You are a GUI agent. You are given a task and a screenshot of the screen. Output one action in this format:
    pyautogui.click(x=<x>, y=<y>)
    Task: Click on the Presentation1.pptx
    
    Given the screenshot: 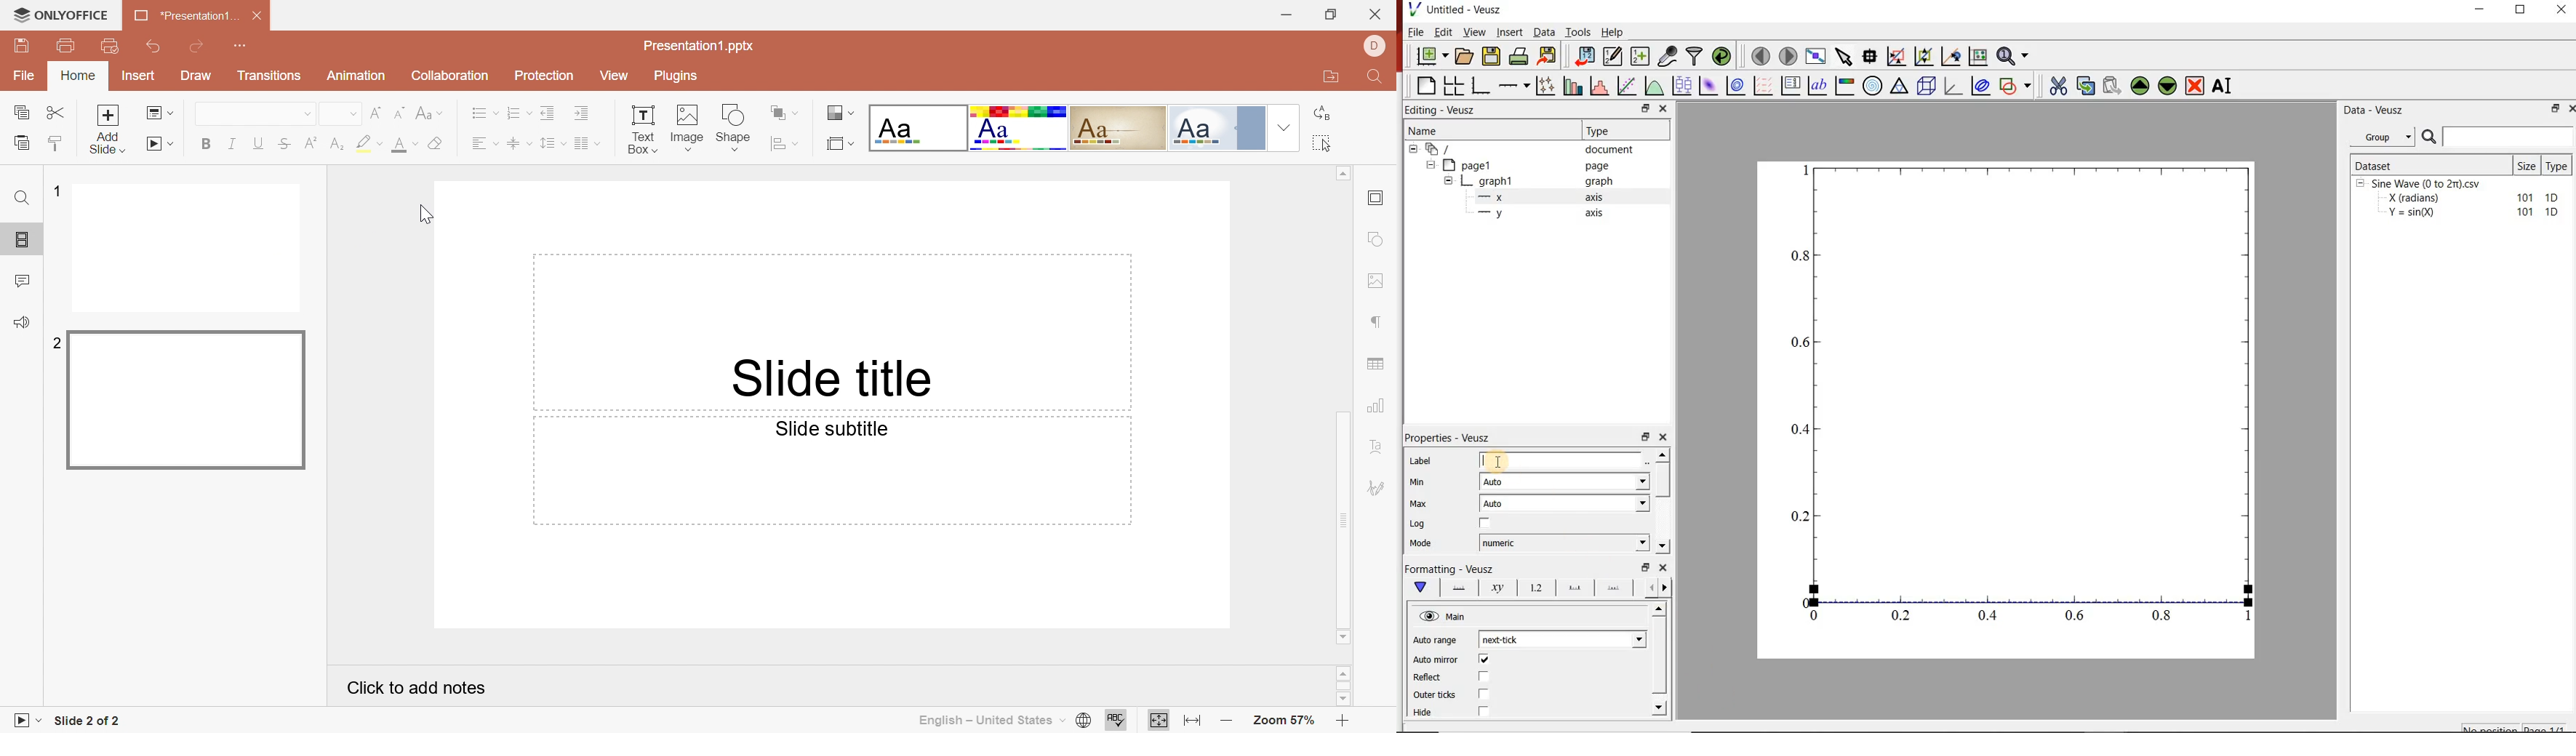 What is the action you would take?
    pyautogui.click(x=700, y=47)
    